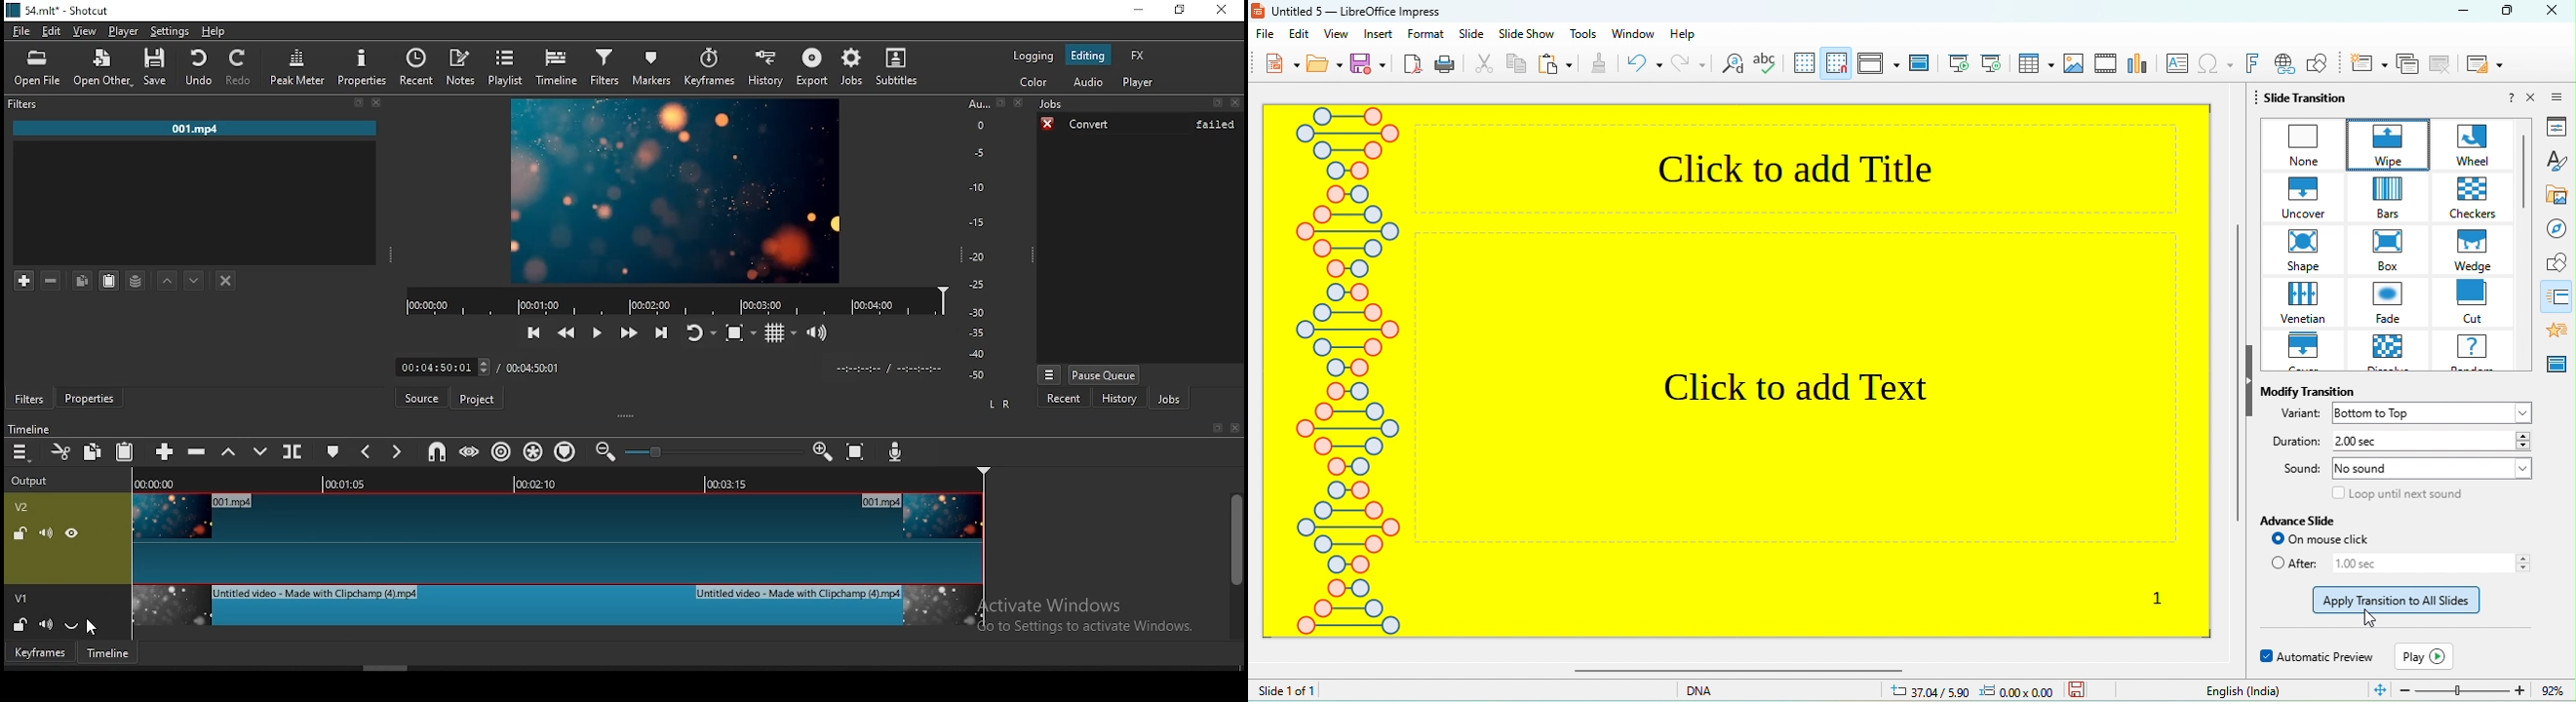 This screenshot has width=2576, height=728. I want to click on jobs, so click(1139, 105).